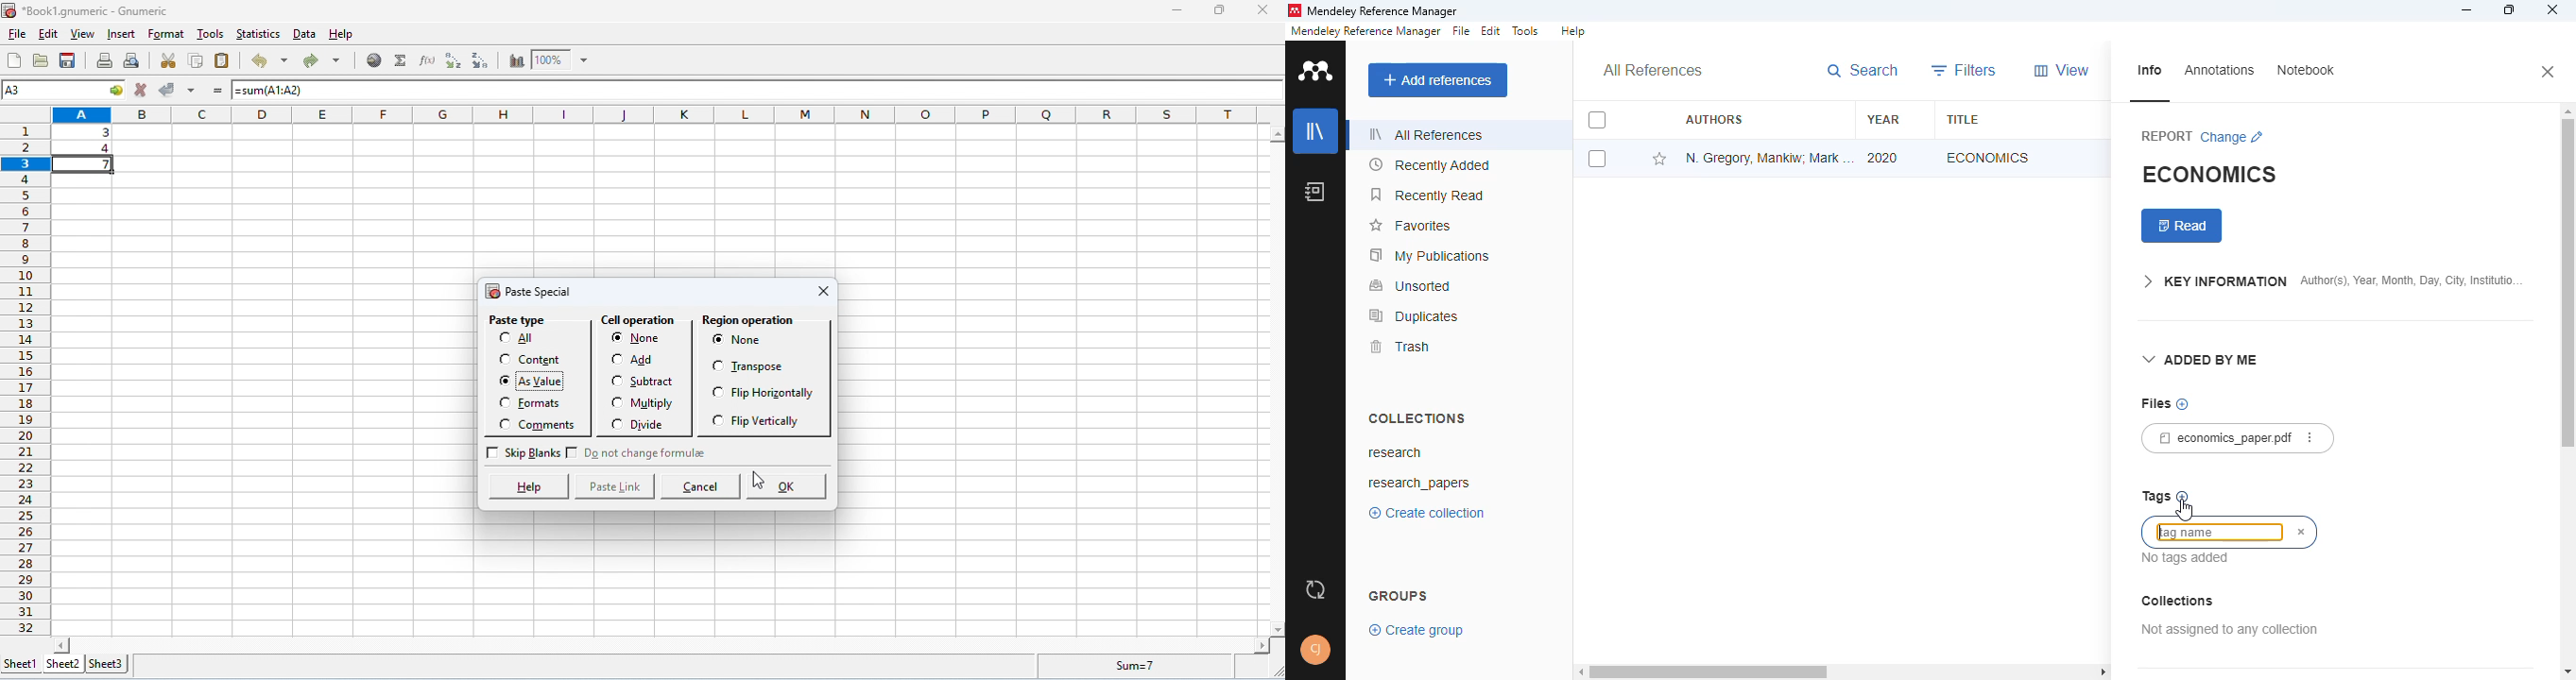 Image resolution: width=2576 pixels, height=700 pixels. What do you see at coordinates (2061, 70) in the screenshot?
I see `view` at bounding box center [2061, 70].